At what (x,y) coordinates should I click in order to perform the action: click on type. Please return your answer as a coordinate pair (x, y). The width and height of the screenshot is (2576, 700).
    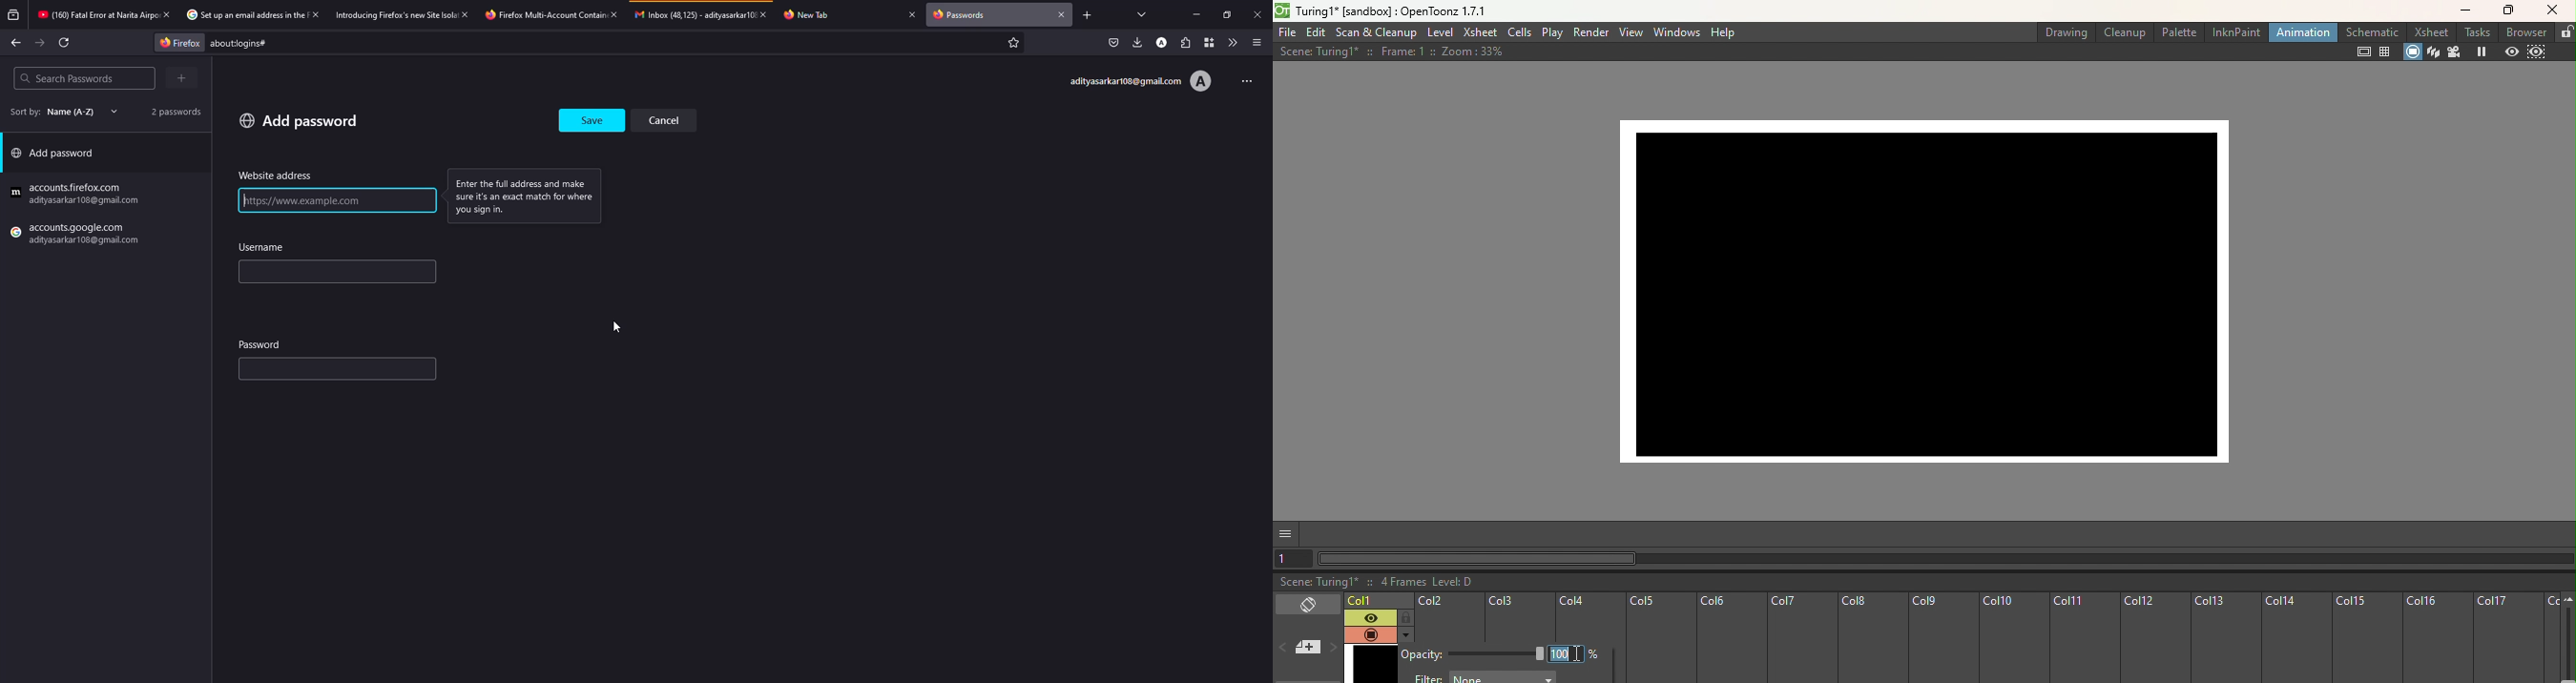
    Looking at the image, I should click on (309, 371).